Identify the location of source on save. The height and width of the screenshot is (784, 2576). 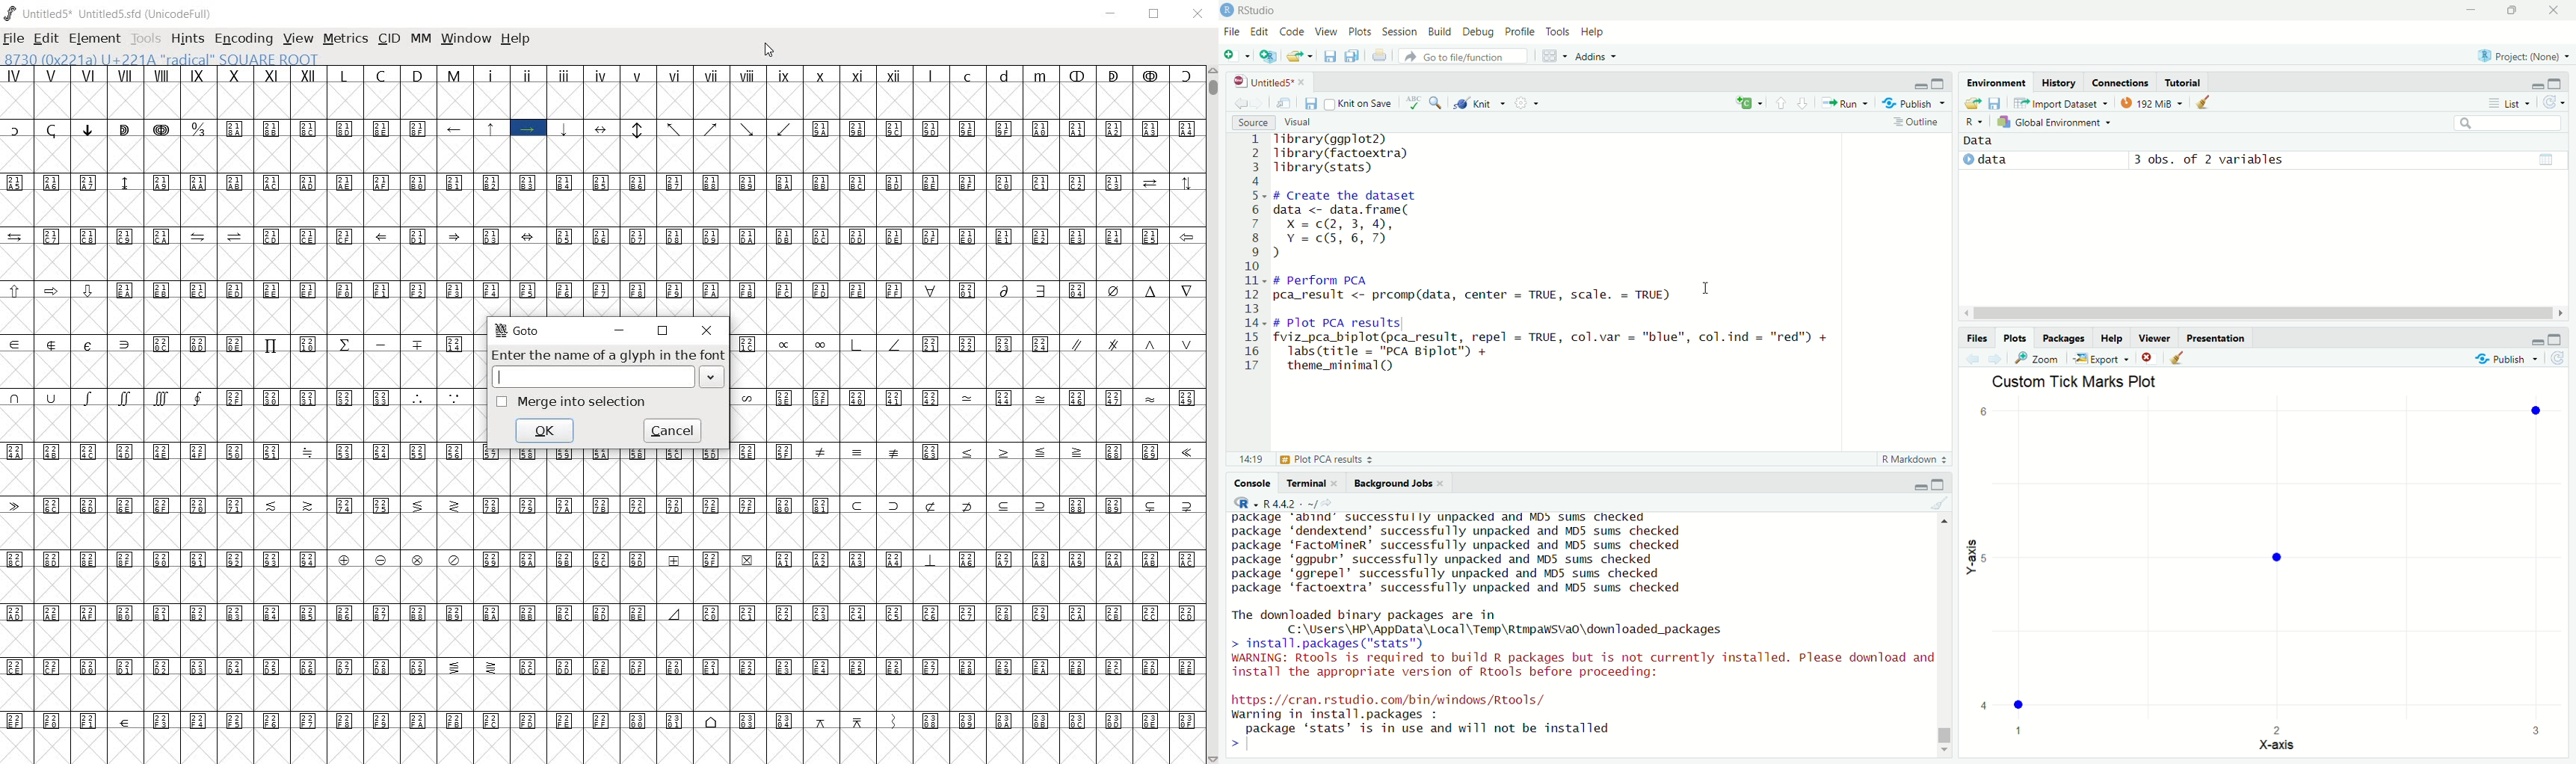
(1360, 105).